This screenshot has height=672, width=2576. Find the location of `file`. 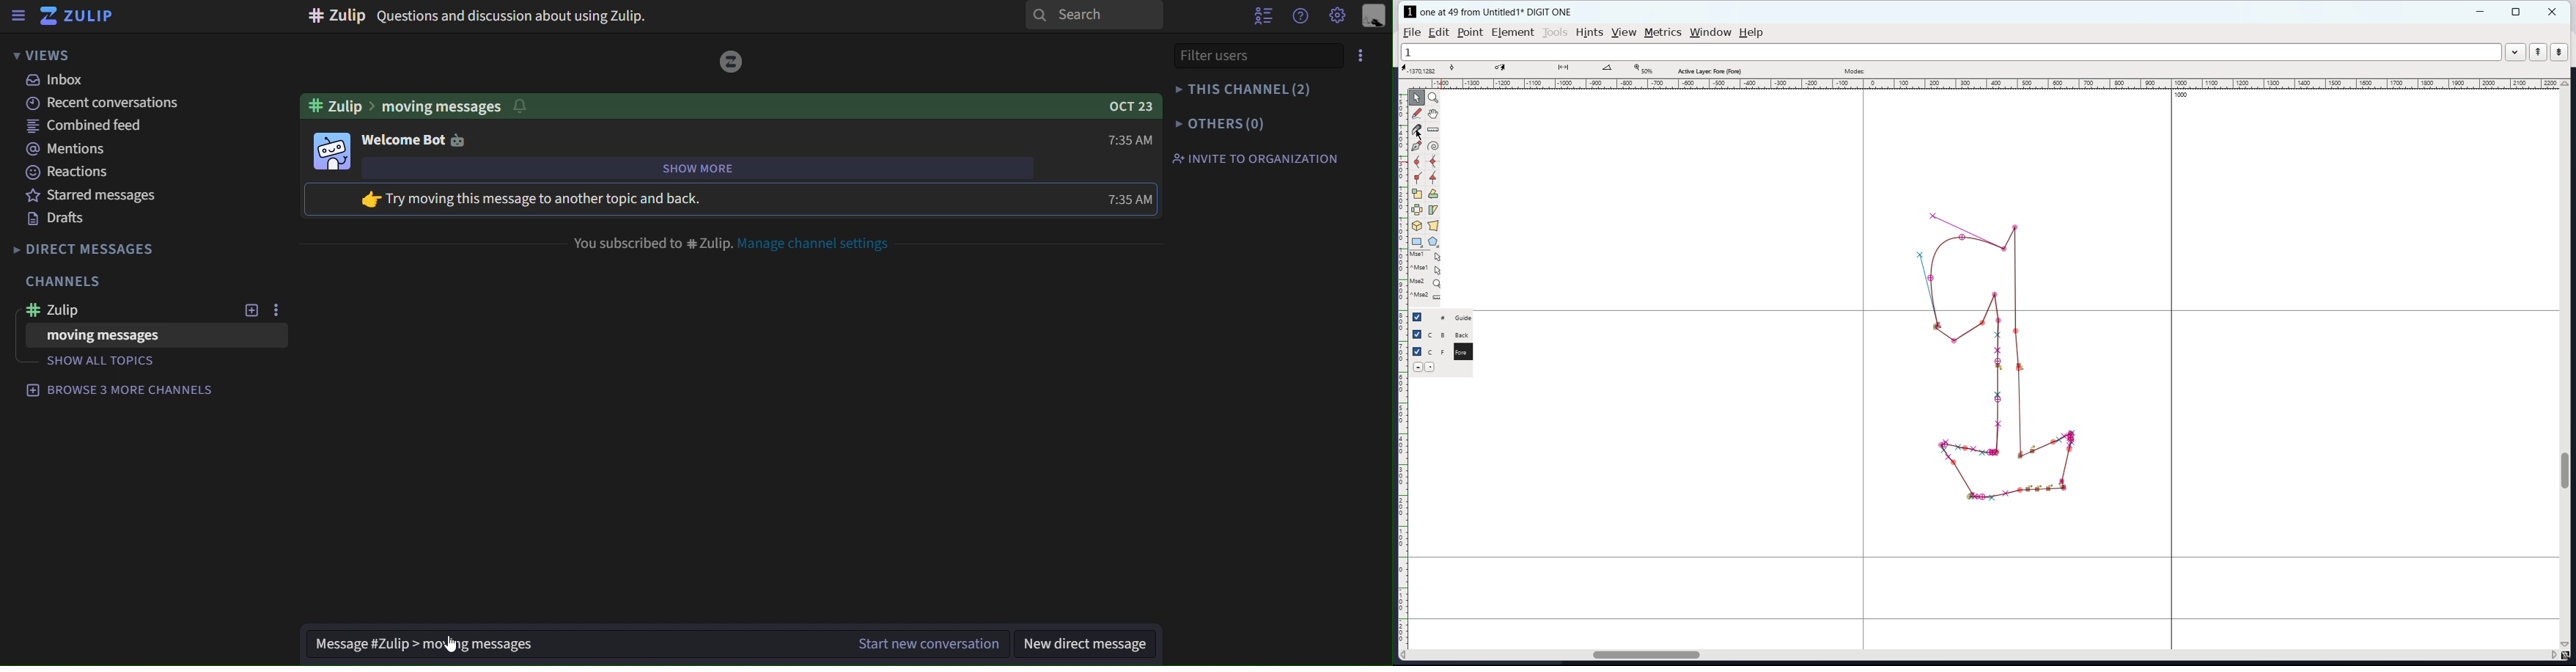

file is located at coordinates (1412, 33).